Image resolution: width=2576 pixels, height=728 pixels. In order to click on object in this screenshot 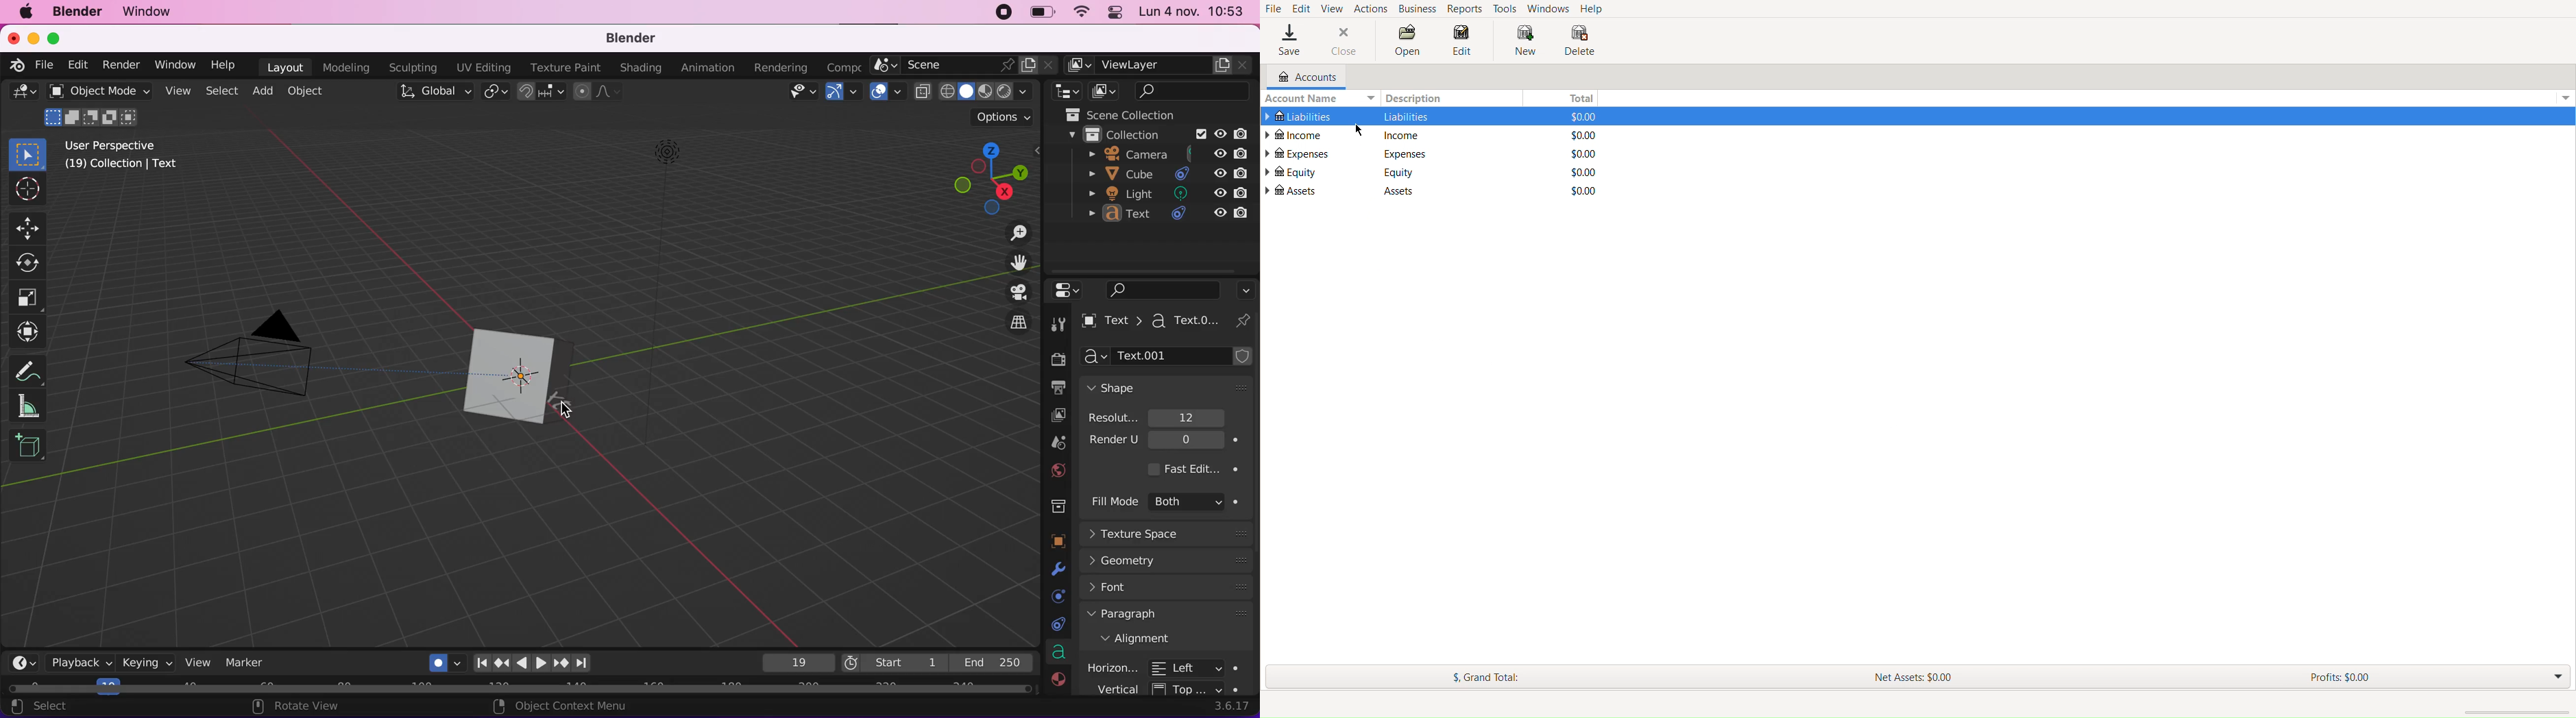, I will do `click(312, 92)`.